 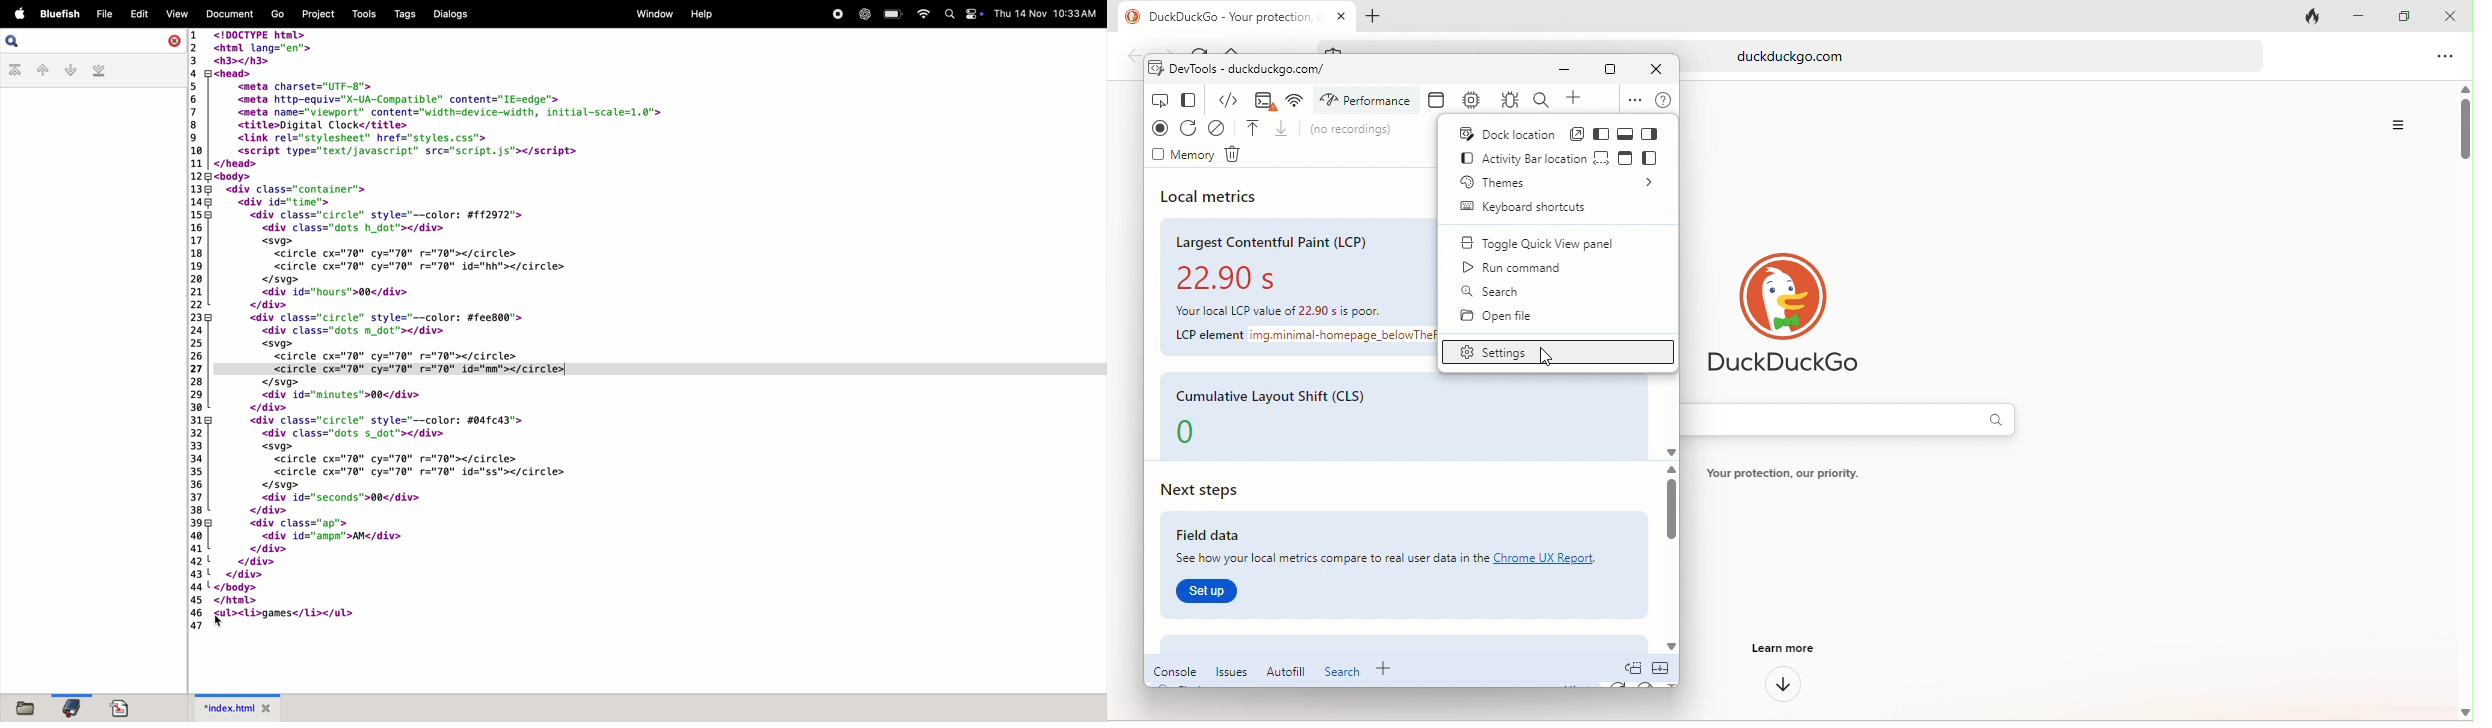 What do you see at coordinates (1477, 102) in the screenshot?
I see `memory` at bounding box center [1477, 102].